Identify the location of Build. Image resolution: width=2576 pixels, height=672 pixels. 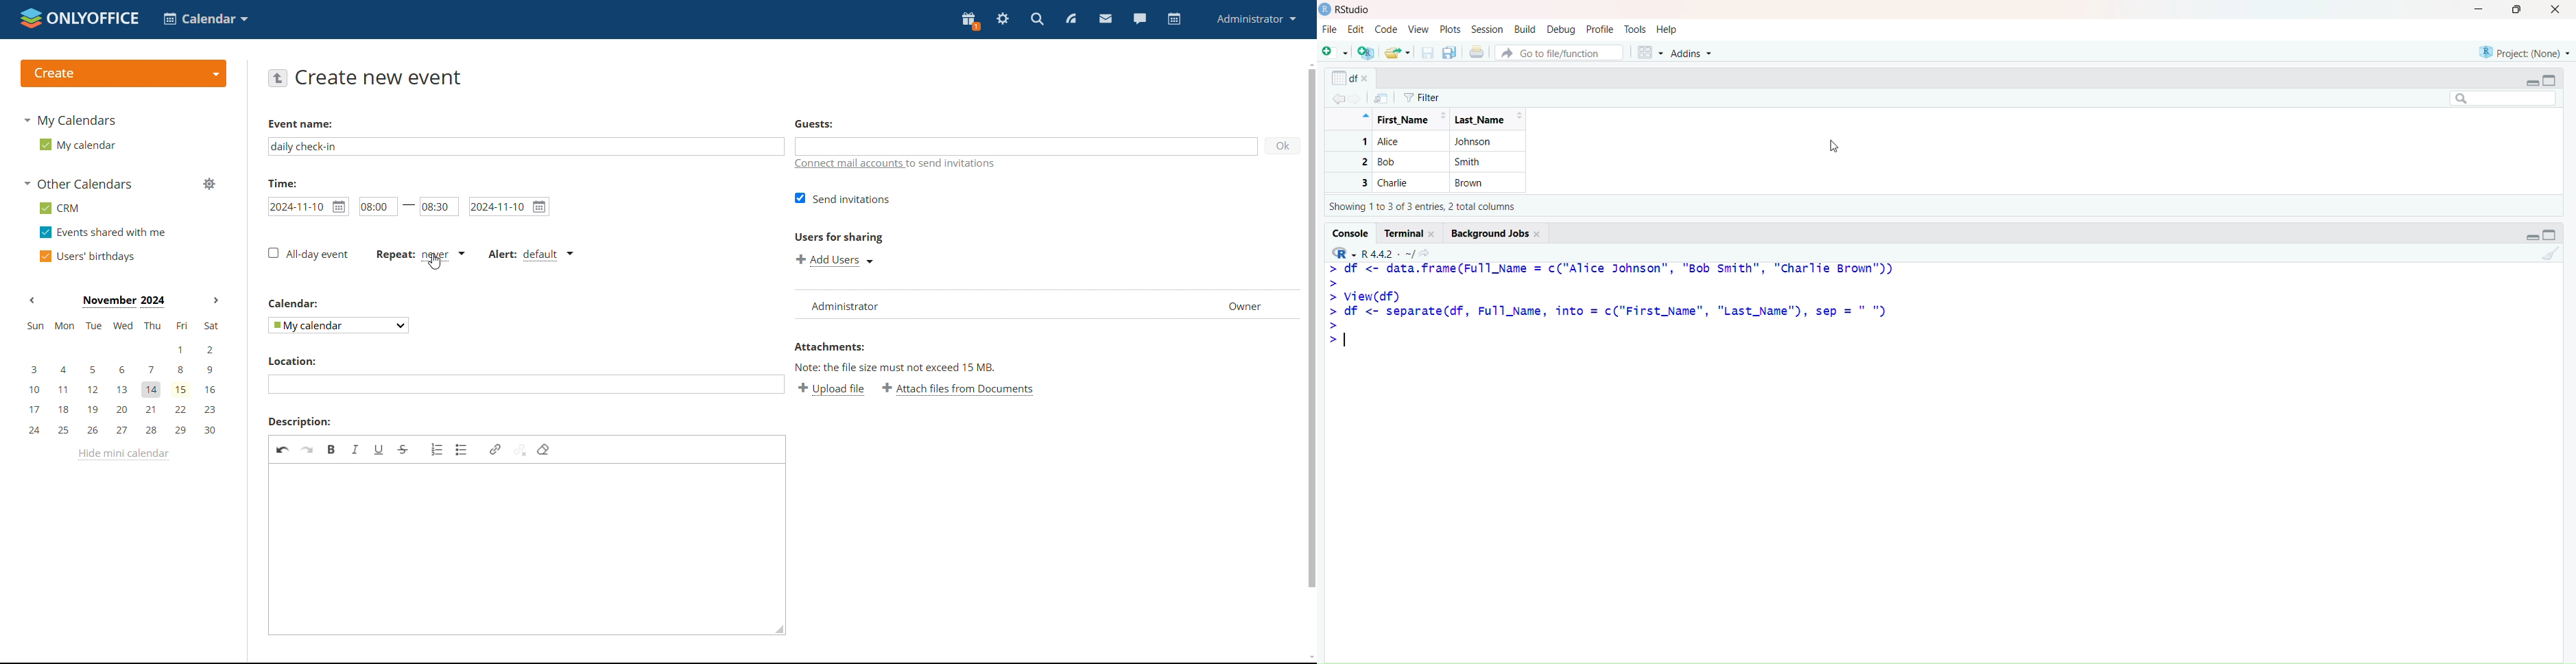
(1525, 28).